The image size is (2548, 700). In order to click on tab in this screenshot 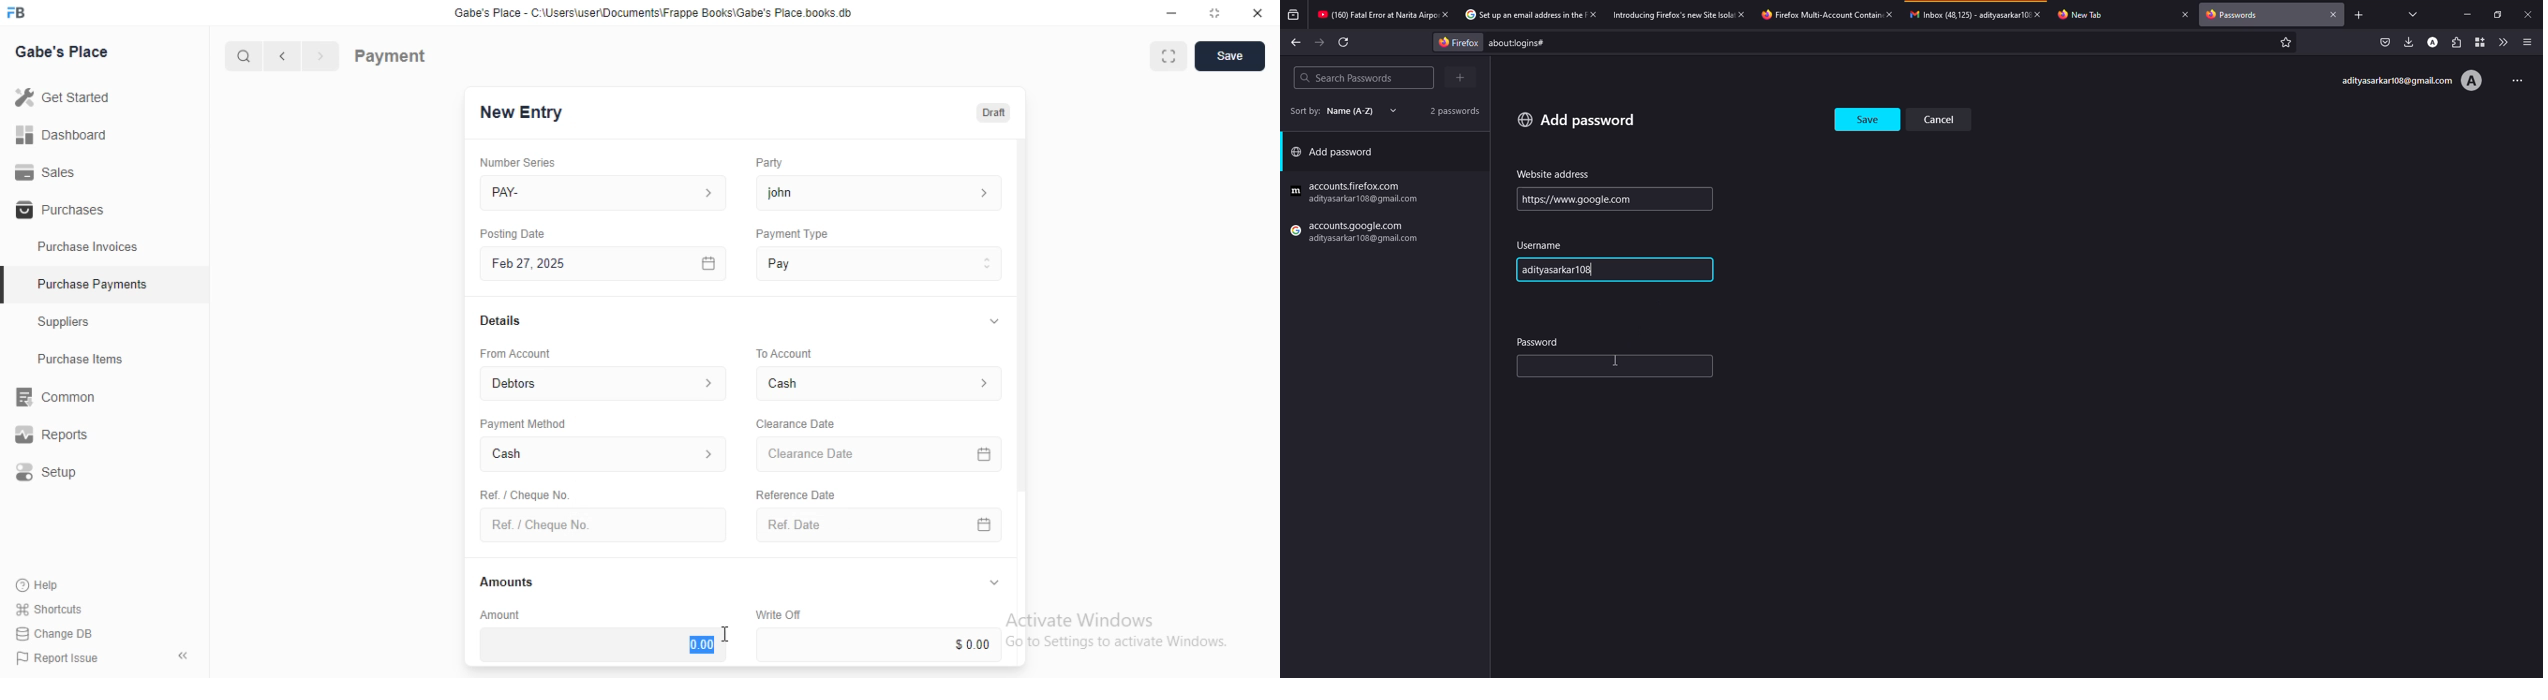, I will do `click(1672, 14)`.